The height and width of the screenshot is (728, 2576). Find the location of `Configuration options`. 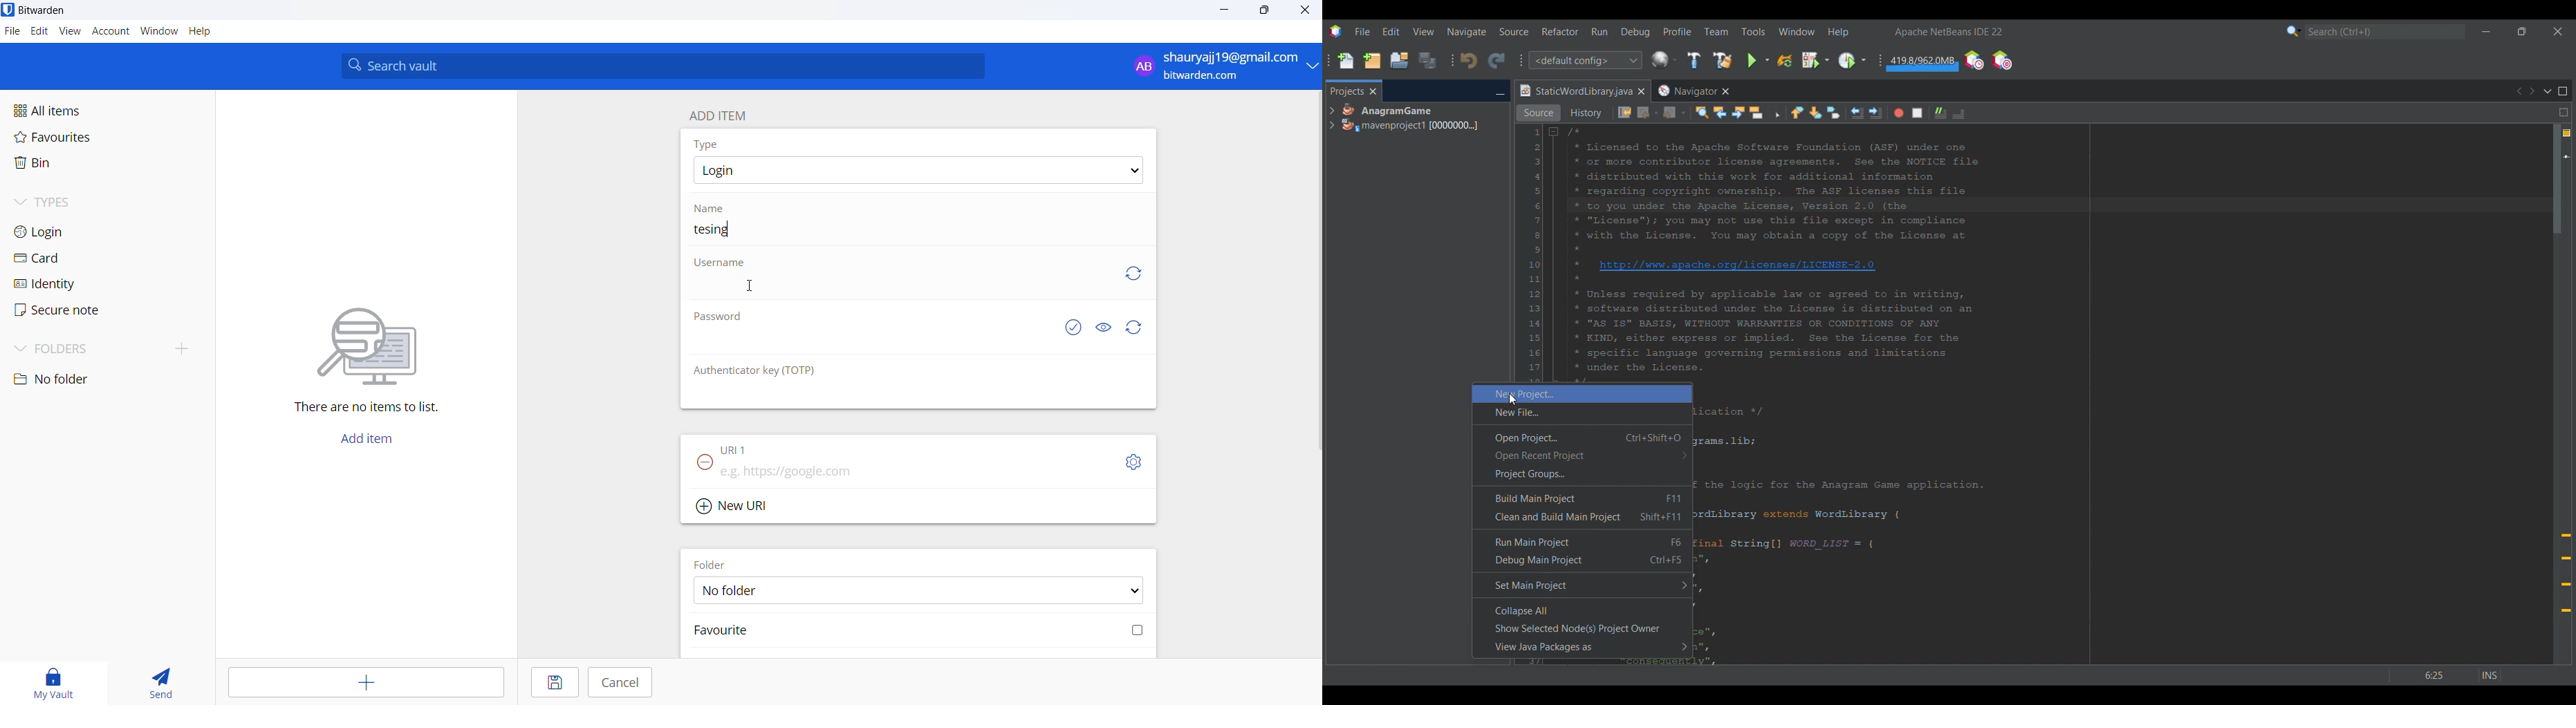

Configuration options is located at coordinates (1585, 60).